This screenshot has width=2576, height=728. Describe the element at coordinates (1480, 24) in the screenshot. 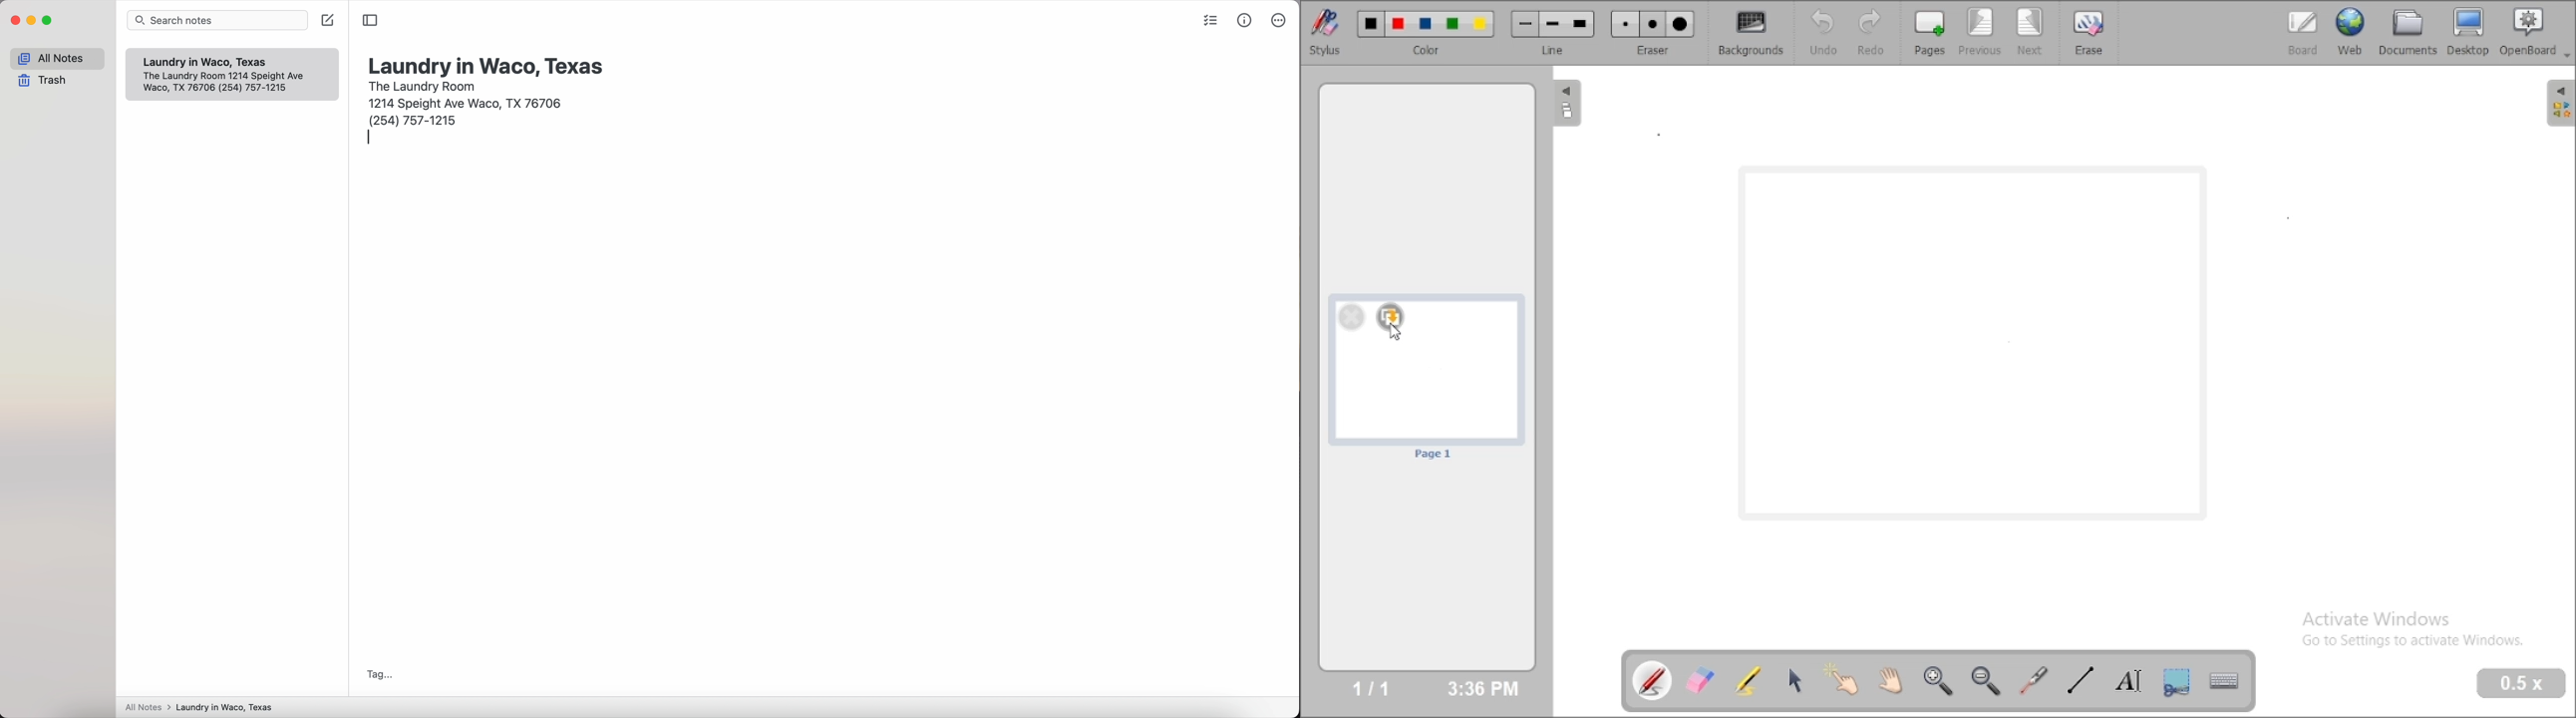

I see `Color 5` at that location.